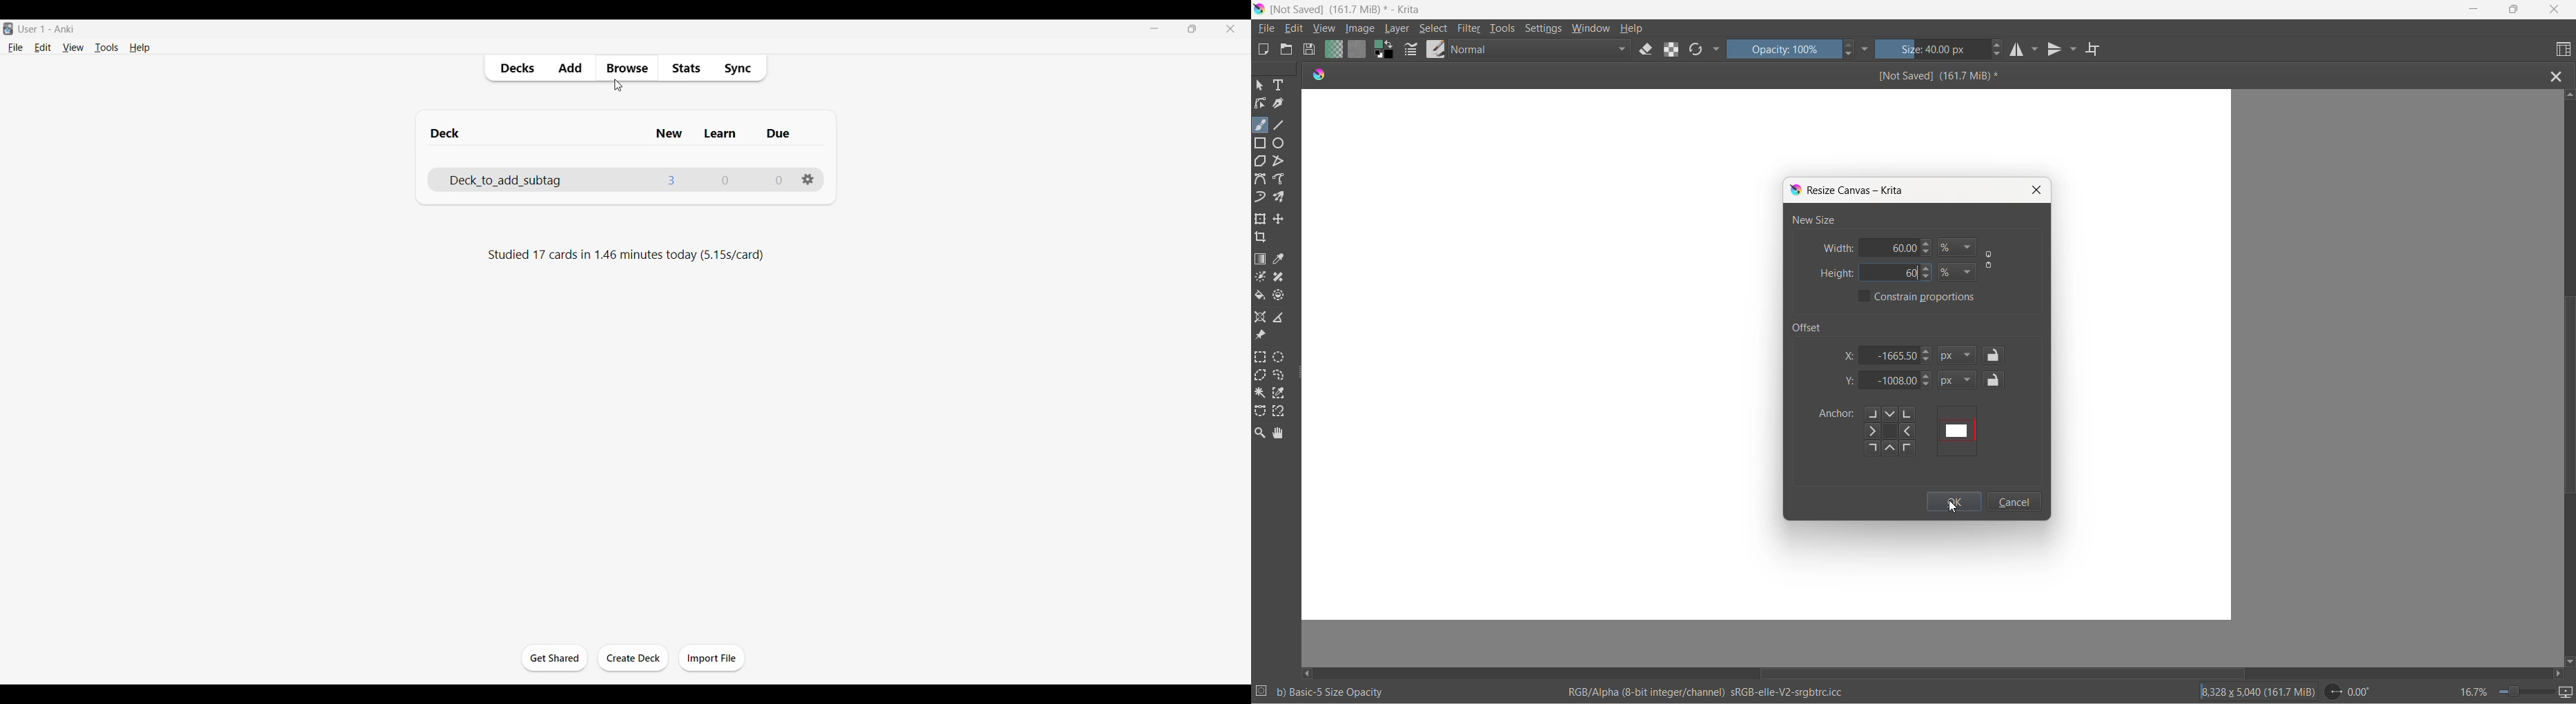 This screenshot has height=728, width=2576. Describe the element at coordinates (1261, 125) in the screenshot. I see `brush tool` at that location.